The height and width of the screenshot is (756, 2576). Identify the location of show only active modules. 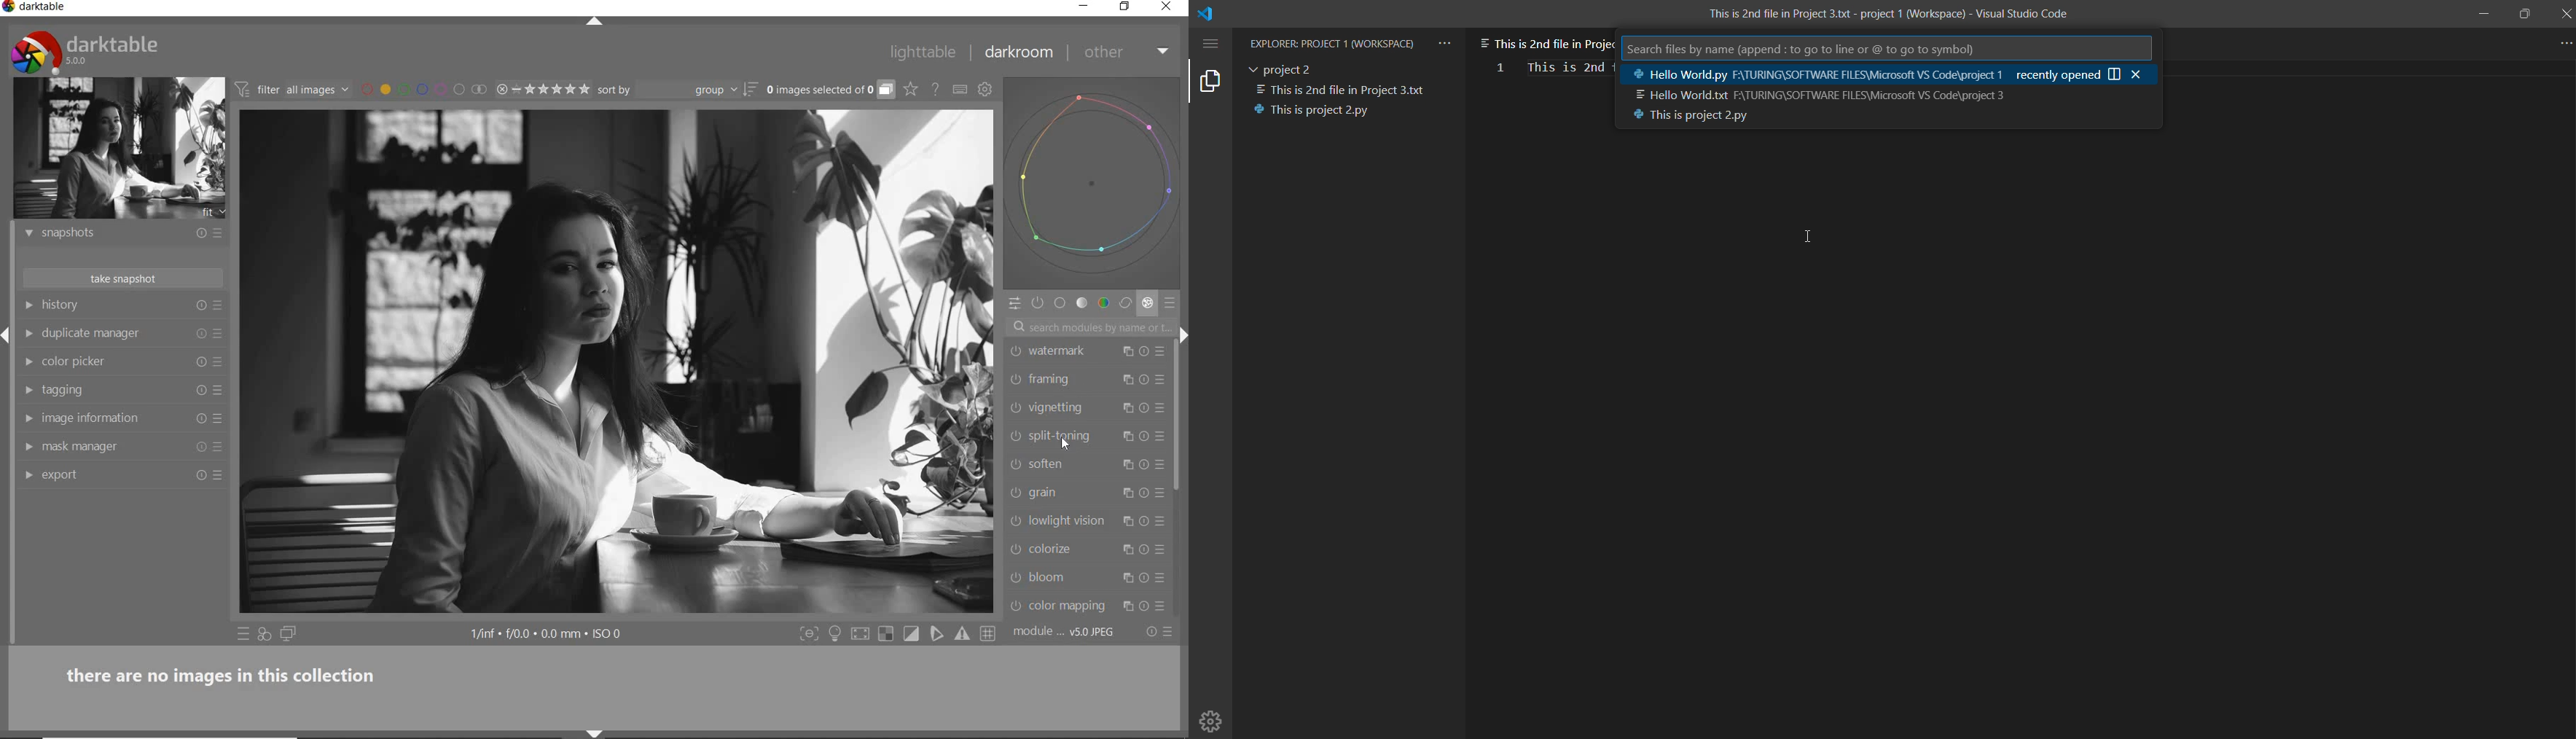
(1039, 304).